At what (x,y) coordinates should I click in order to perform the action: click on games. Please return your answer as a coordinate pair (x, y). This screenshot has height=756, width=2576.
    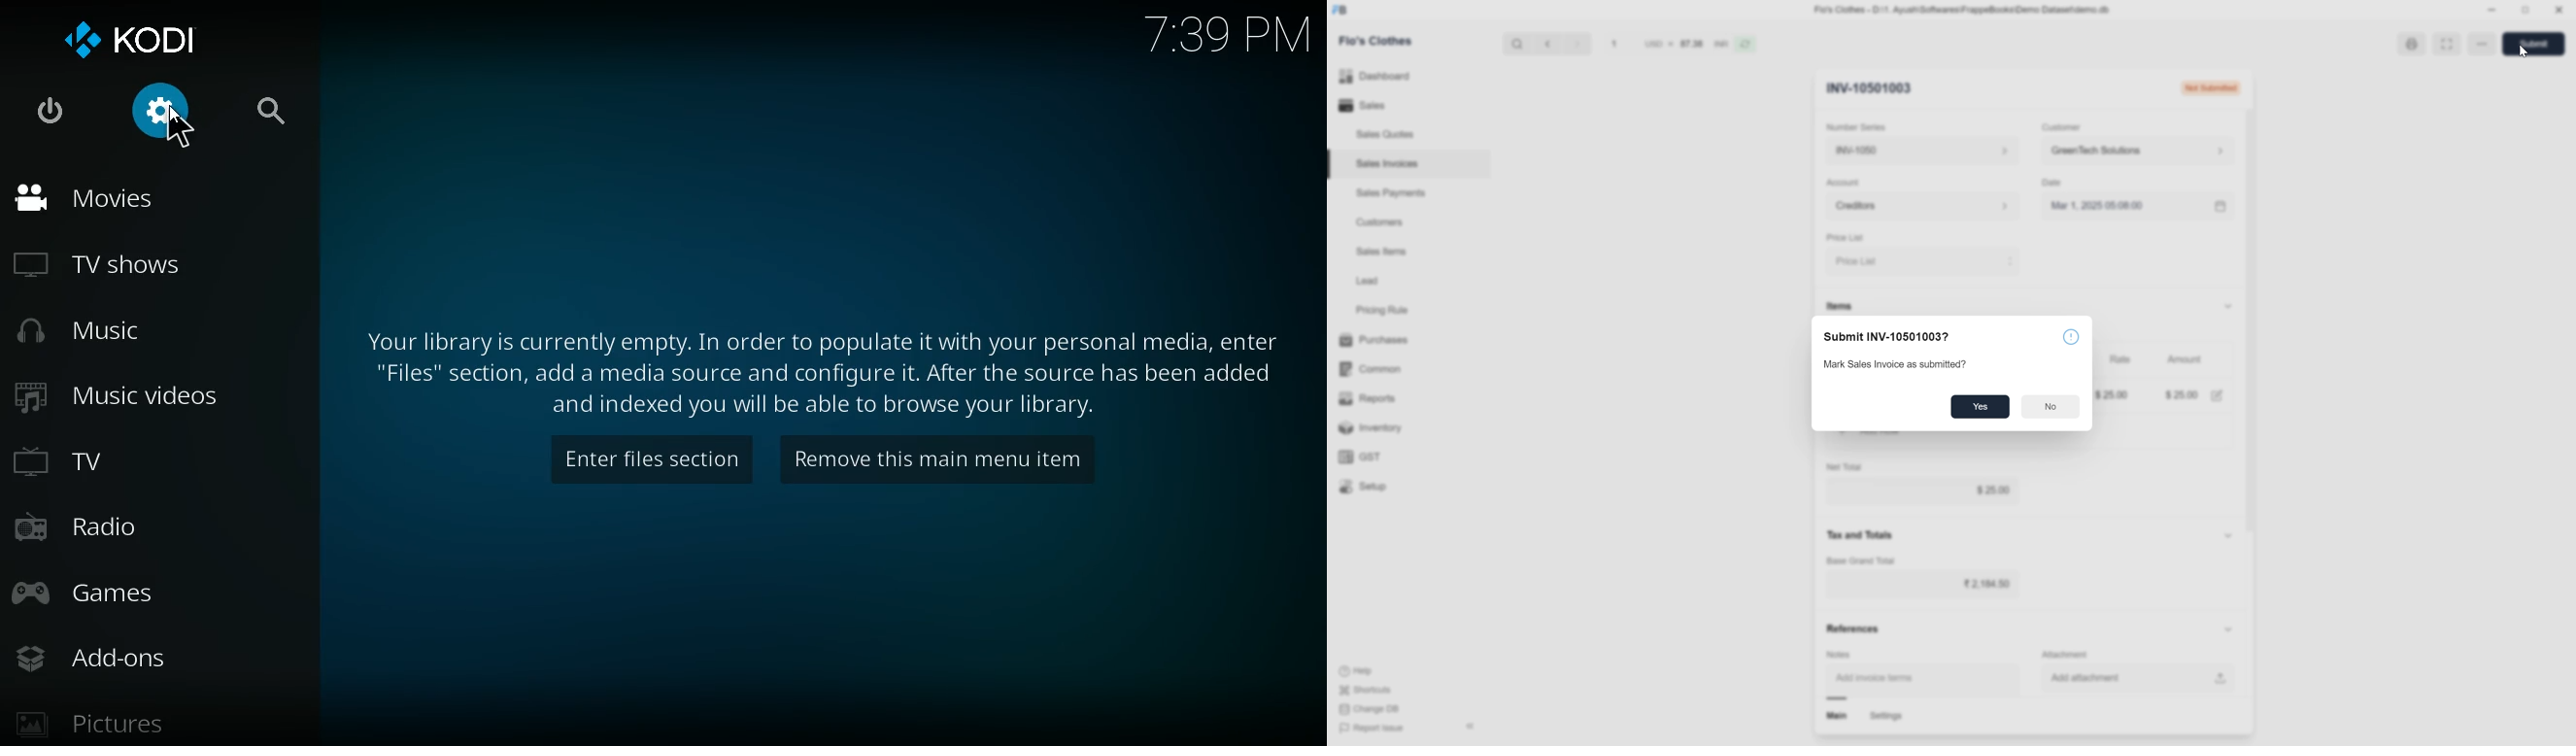
    Looking at the image, I should click on (105, 587).